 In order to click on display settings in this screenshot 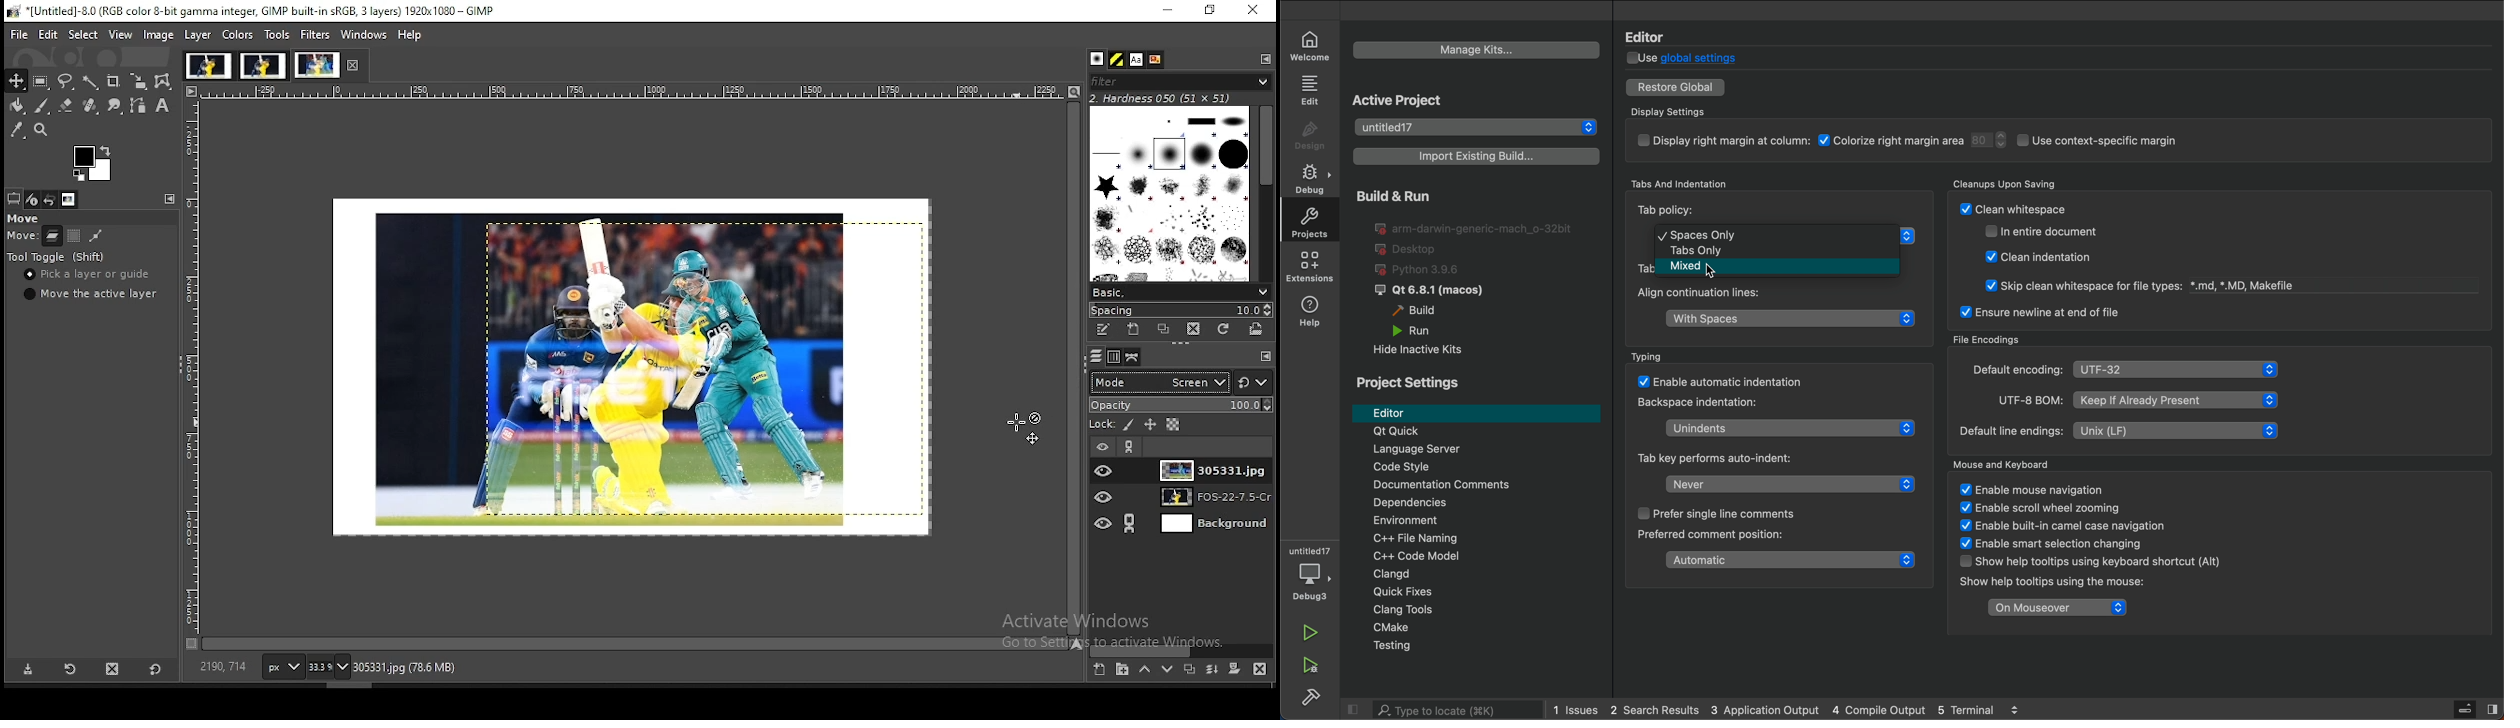, I will do `click(1949, 145)`.